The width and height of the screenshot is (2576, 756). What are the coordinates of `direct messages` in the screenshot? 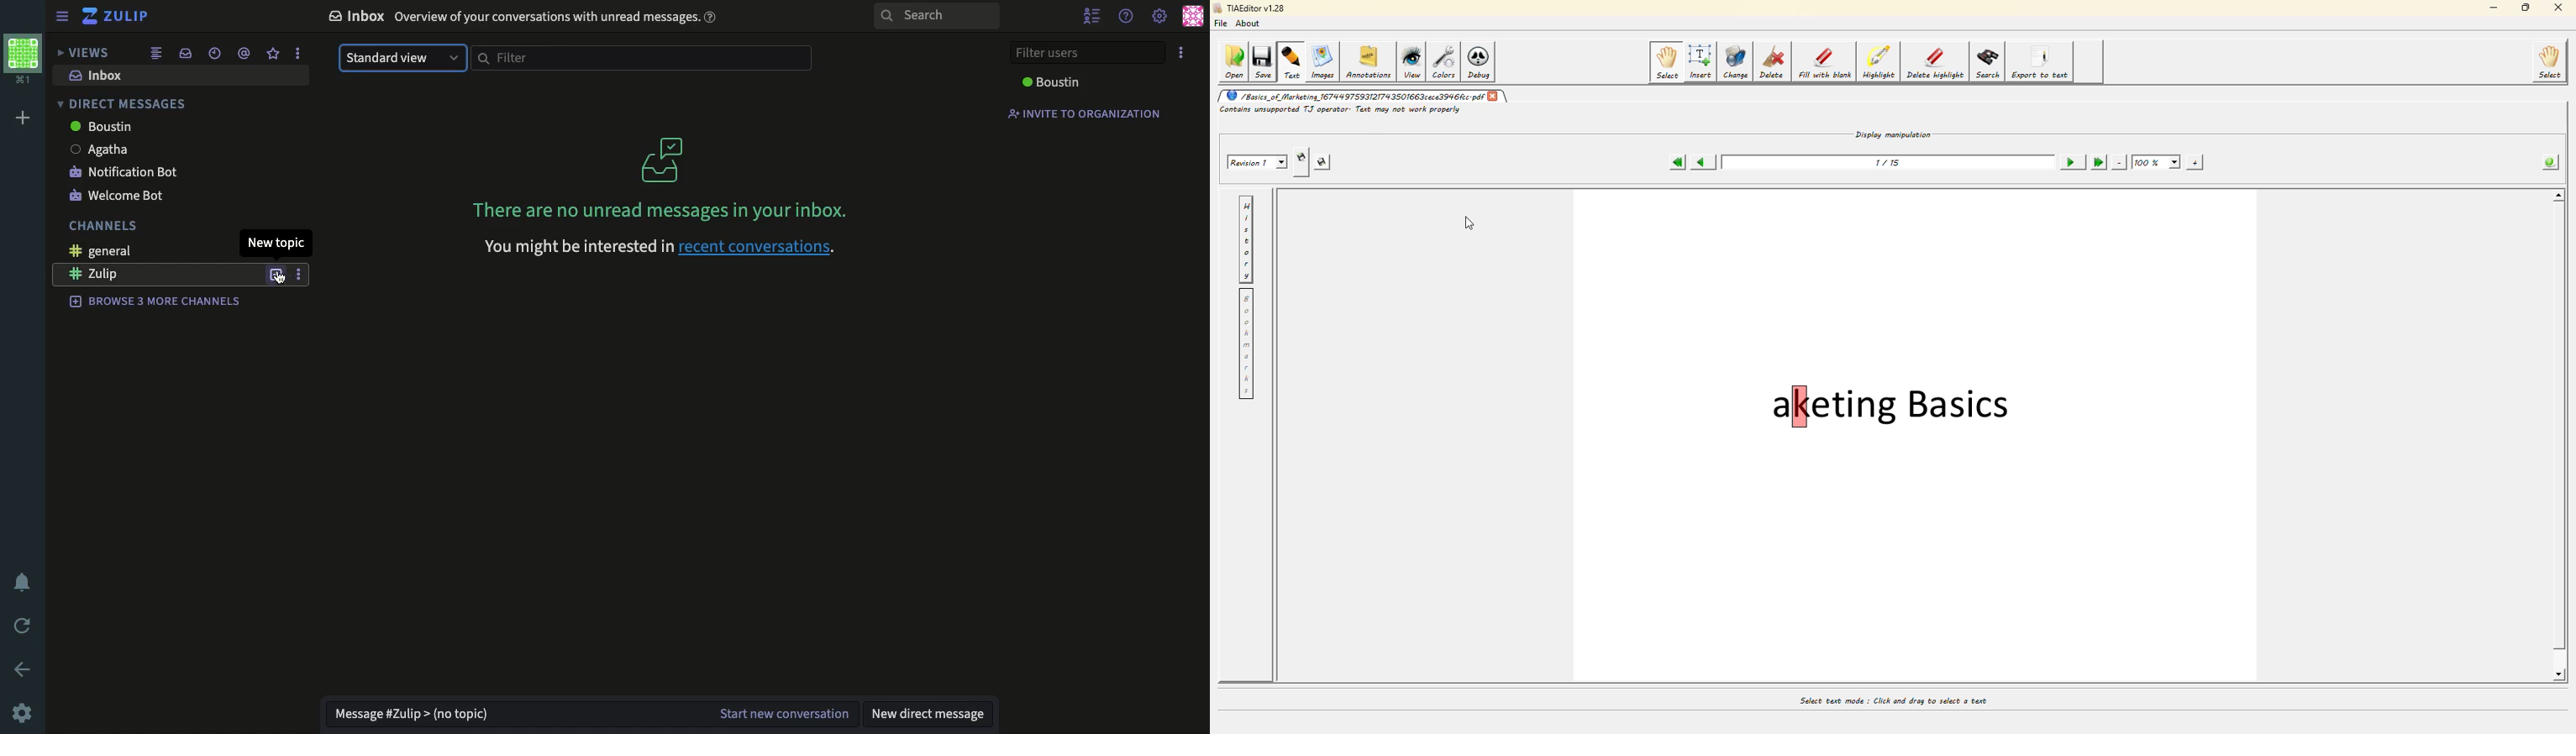 It's located at (120, 103).